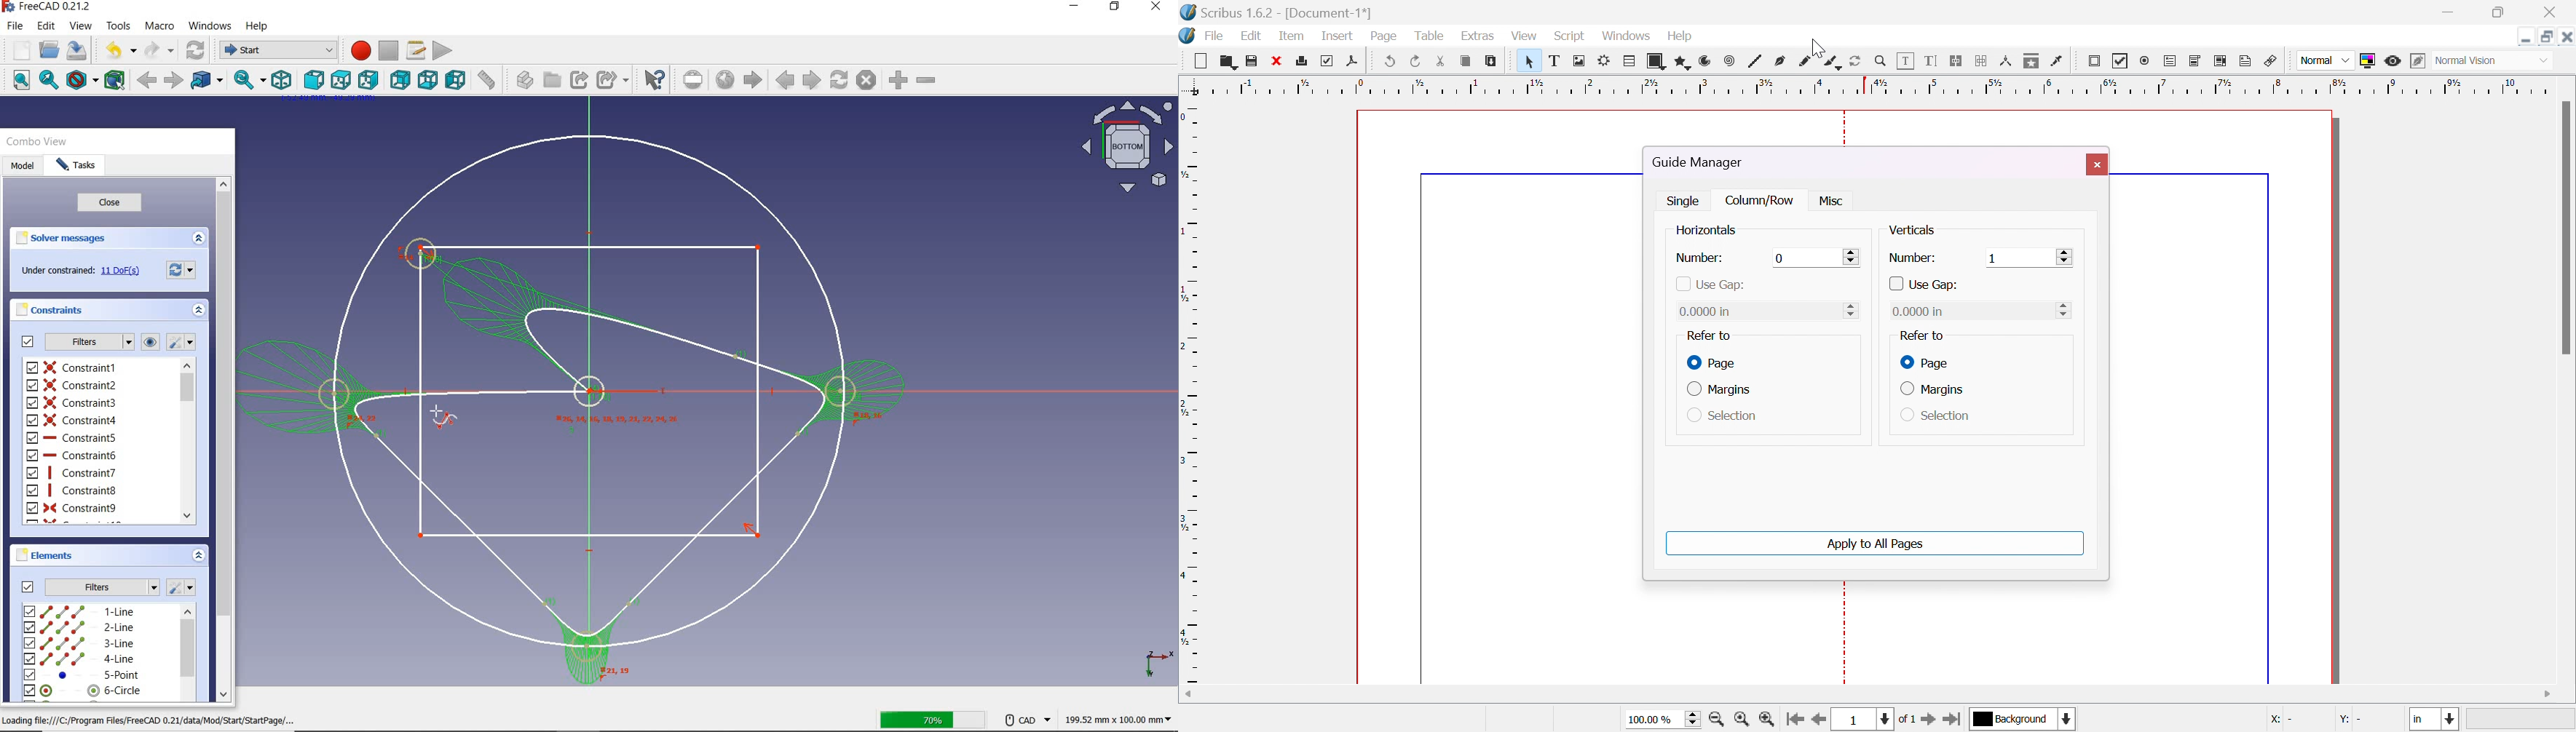 The height and width of the screenshot is (756, 2576). I want to click on constraint7, so click(71, 473).